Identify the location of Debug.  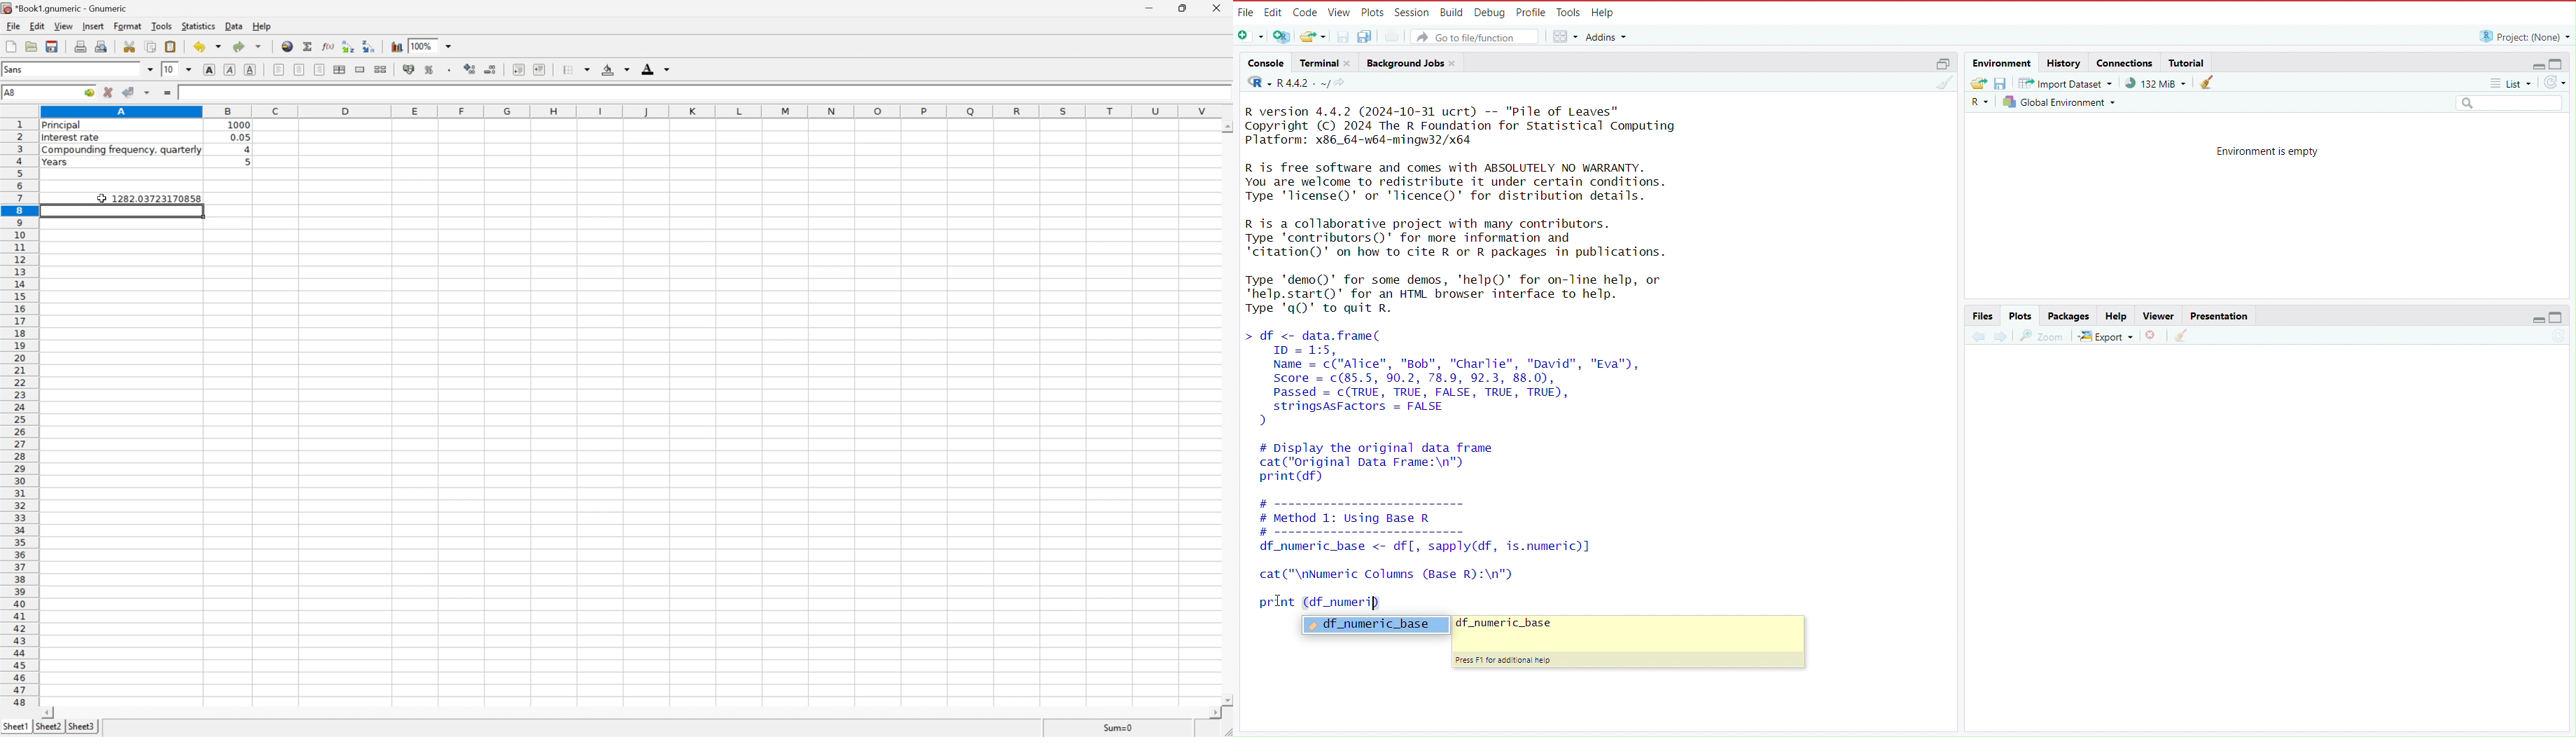
(1490, 11).